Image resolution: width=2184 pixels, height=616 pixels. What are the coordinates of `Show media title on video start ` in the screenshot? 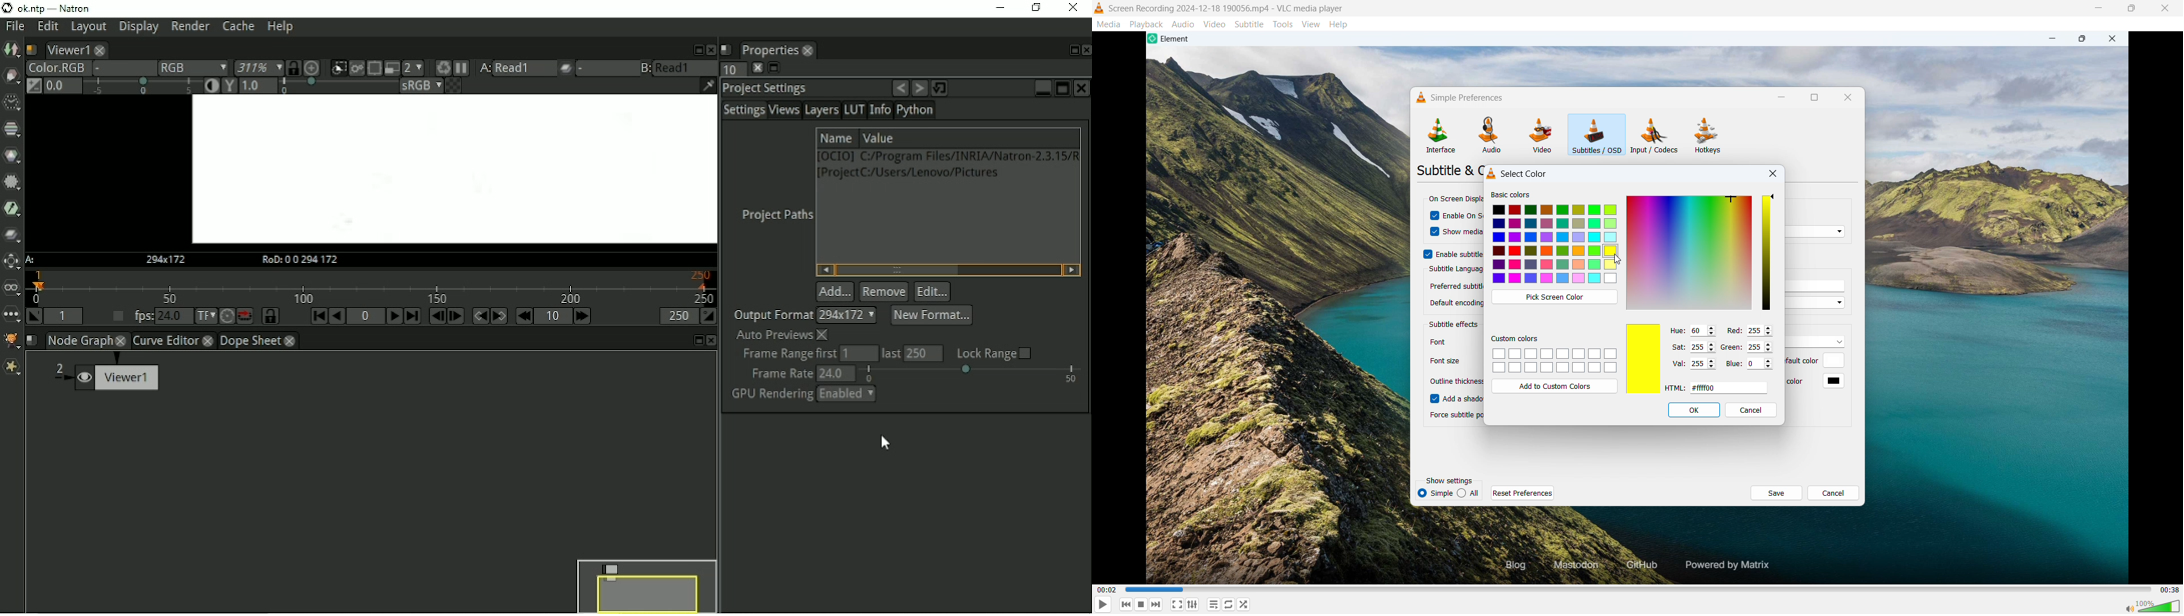 It's located at (1463, 232).